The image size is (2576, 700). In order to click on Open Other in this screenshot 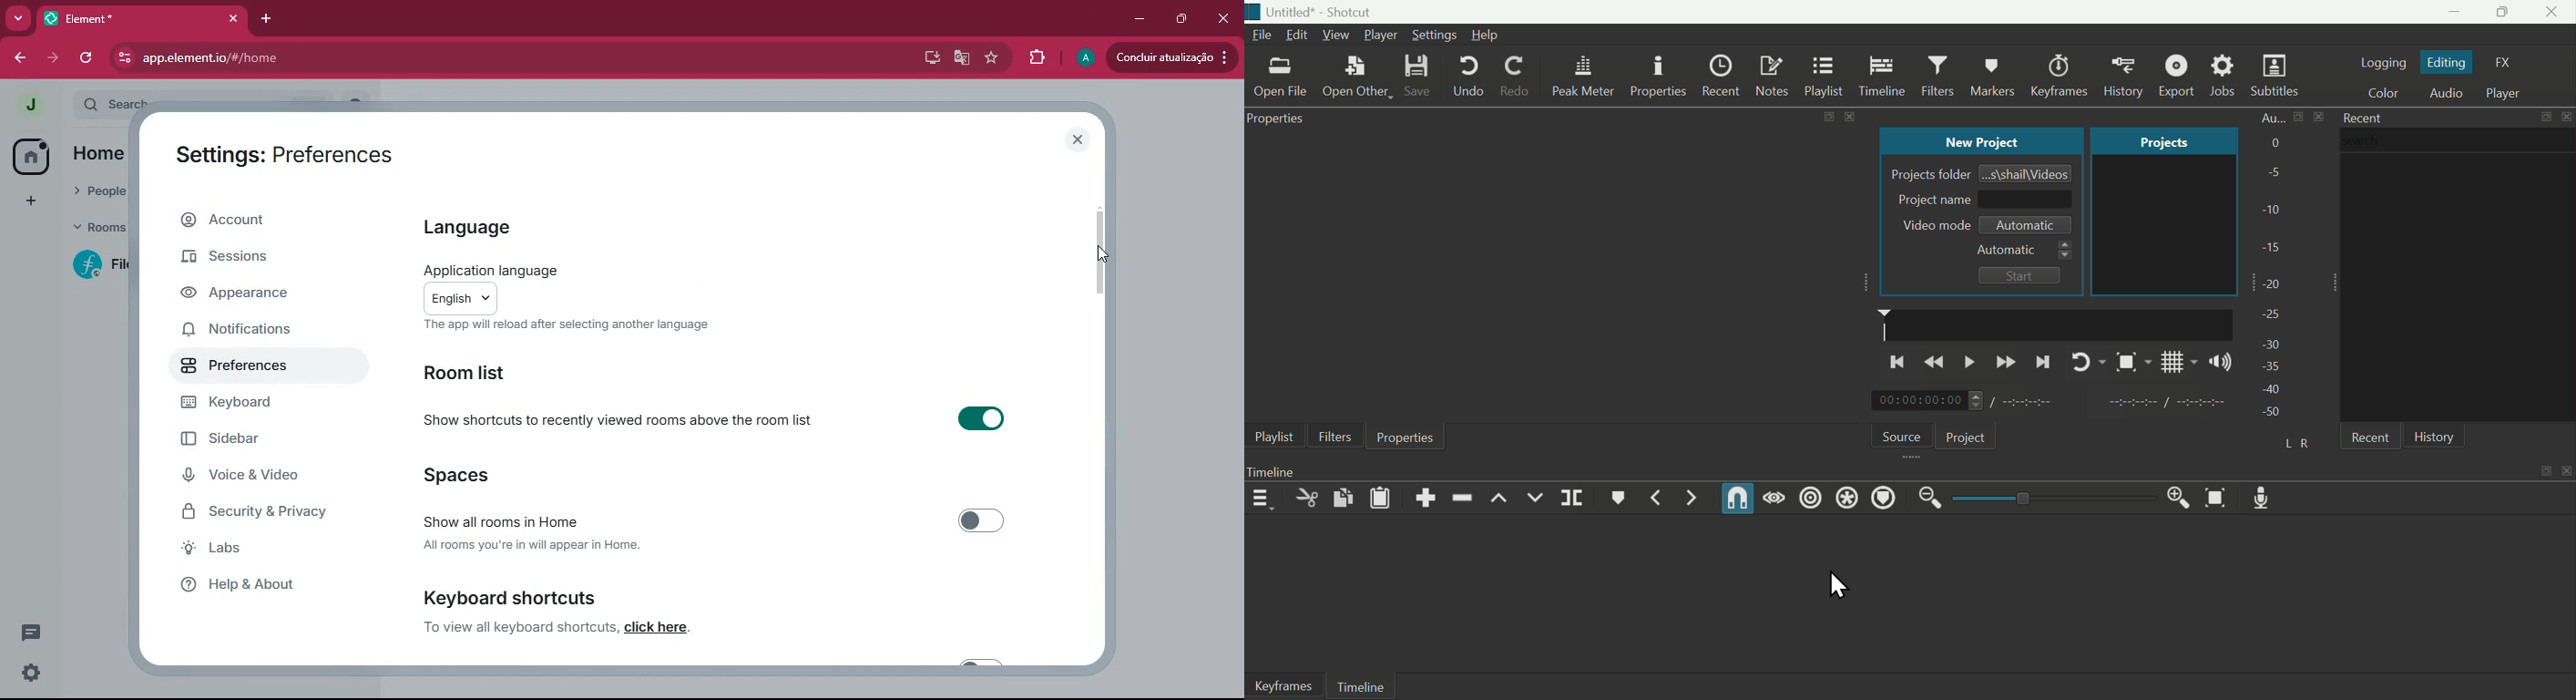, I will do `click(1356, 77)`.